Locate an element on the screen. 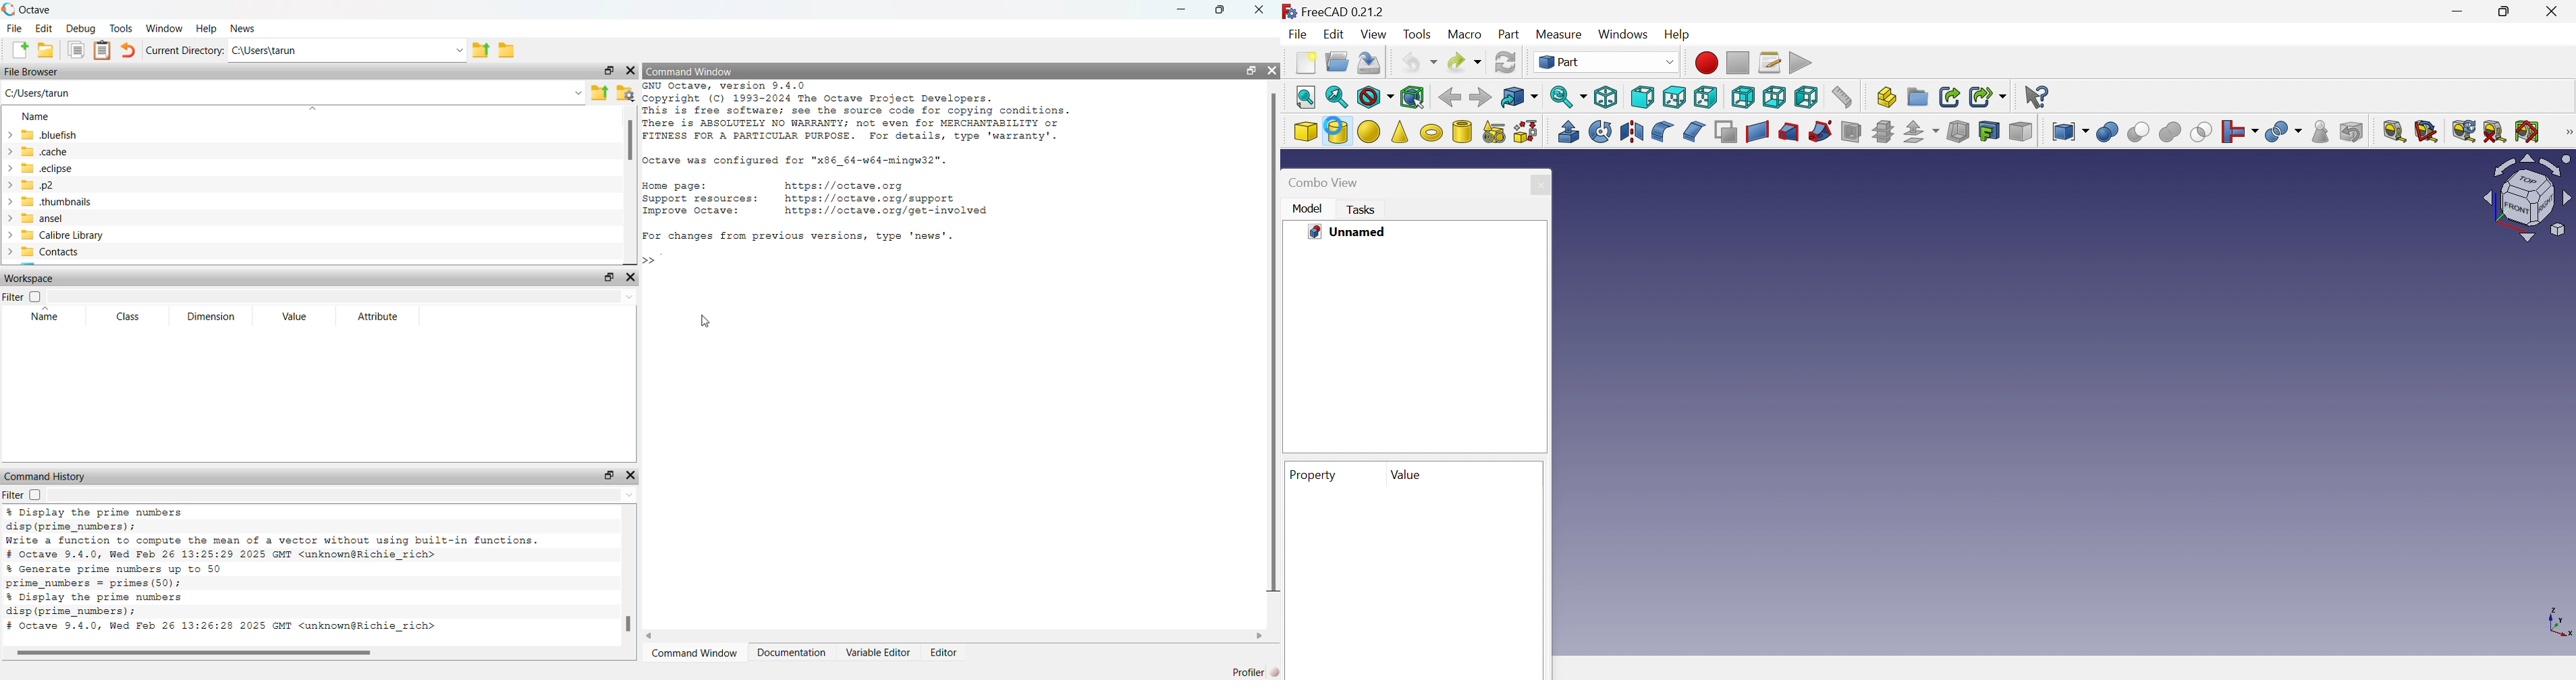 The height and width of the screenshot is (700, 2576). Save is located at coordinates (1369, 61).